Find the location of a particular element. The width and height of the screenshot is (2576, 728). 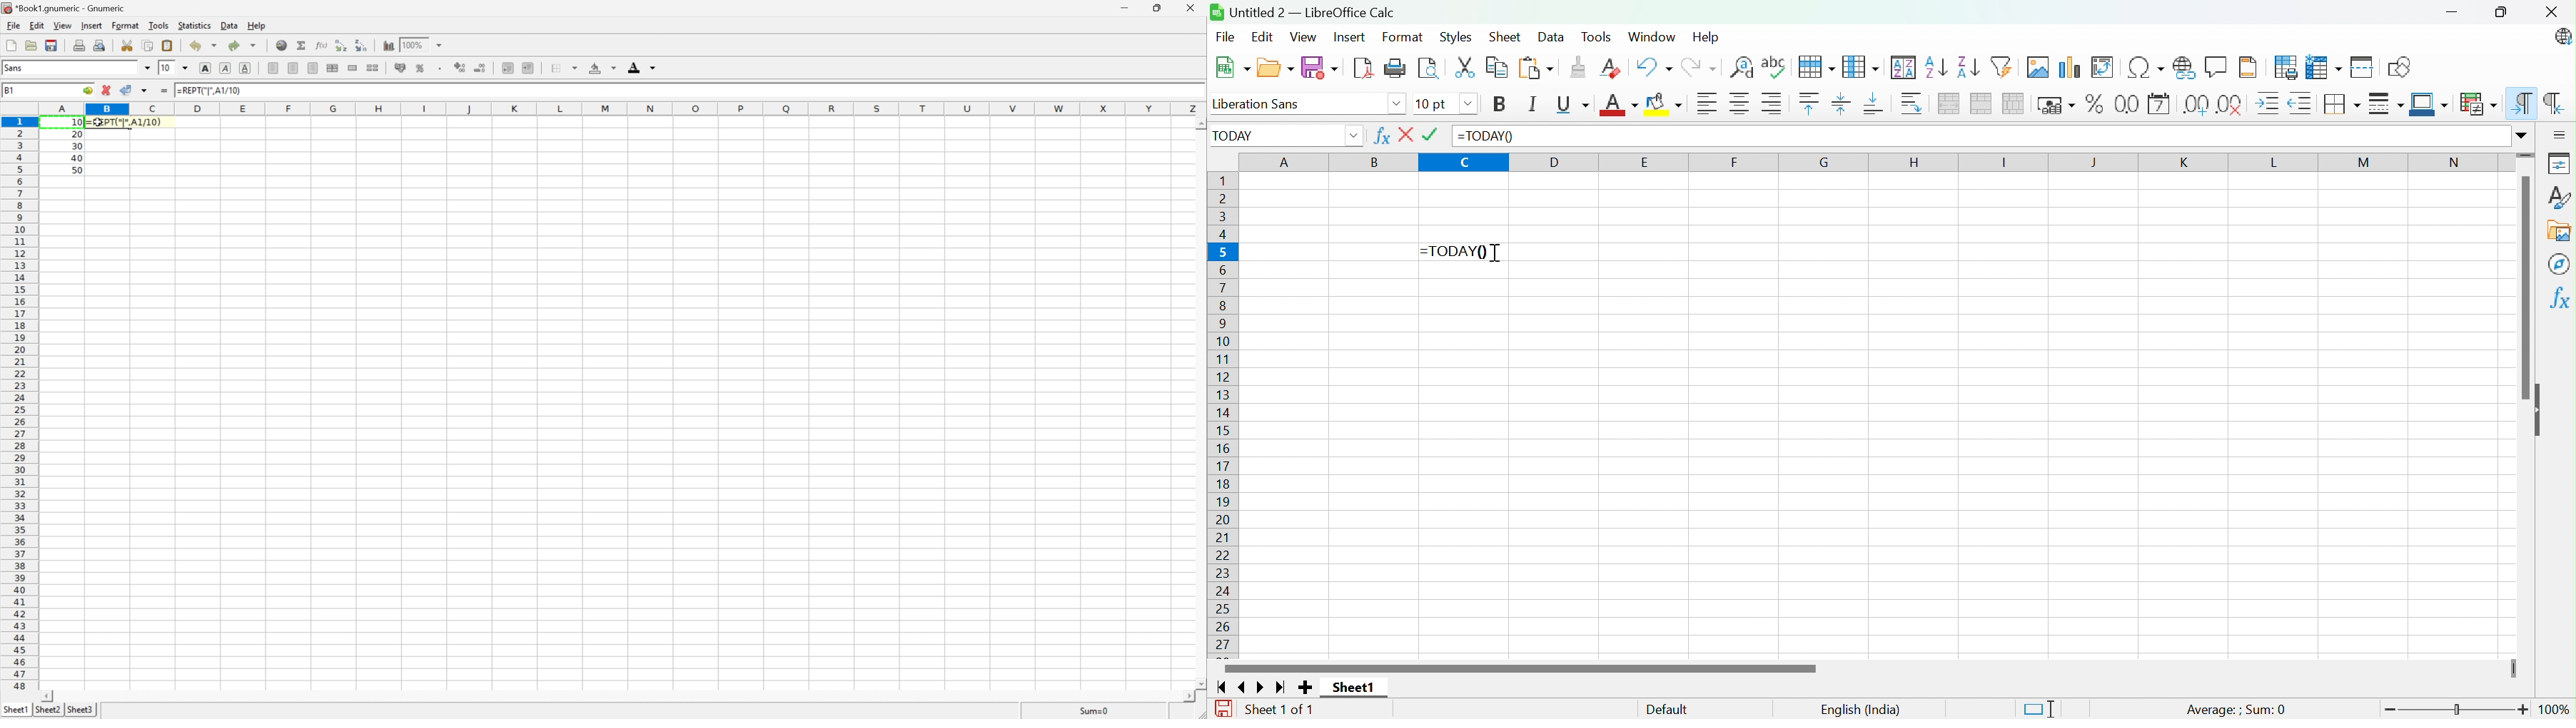

Split window is located at coordinates (2363, 67).